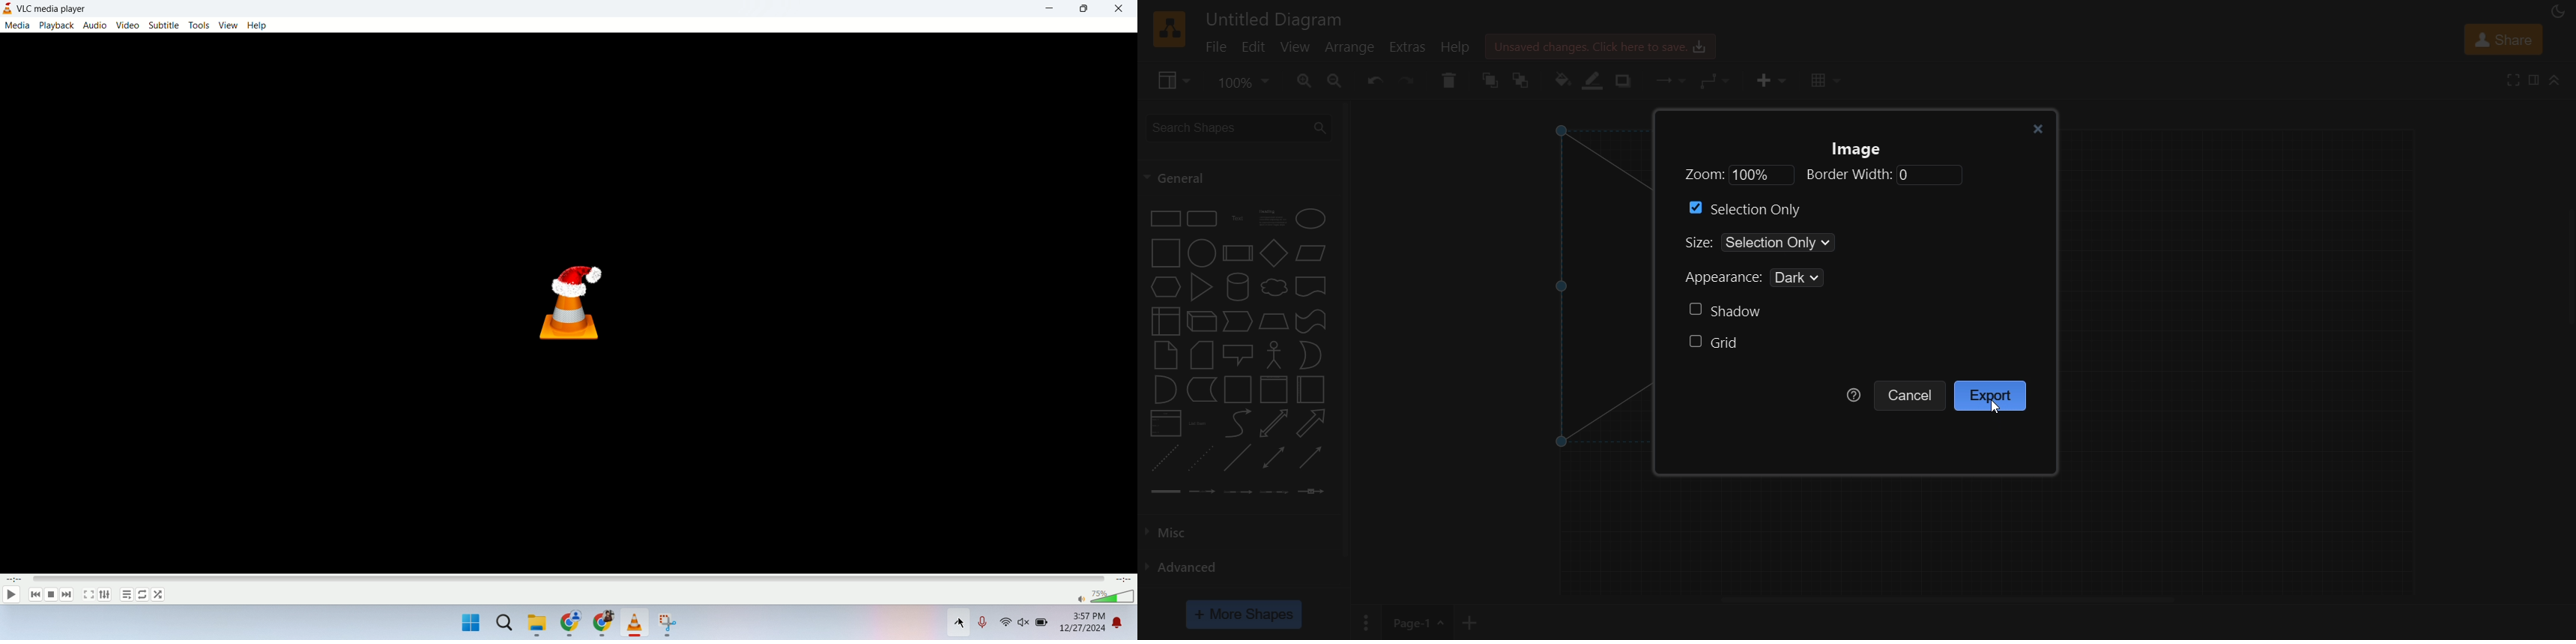 Image resolution: width=2576 pixels, height=644 pixels. What do you see at coordinates (61, 8) in the screenshot?
I see `VLC media player` at bounding box center [61, 8].